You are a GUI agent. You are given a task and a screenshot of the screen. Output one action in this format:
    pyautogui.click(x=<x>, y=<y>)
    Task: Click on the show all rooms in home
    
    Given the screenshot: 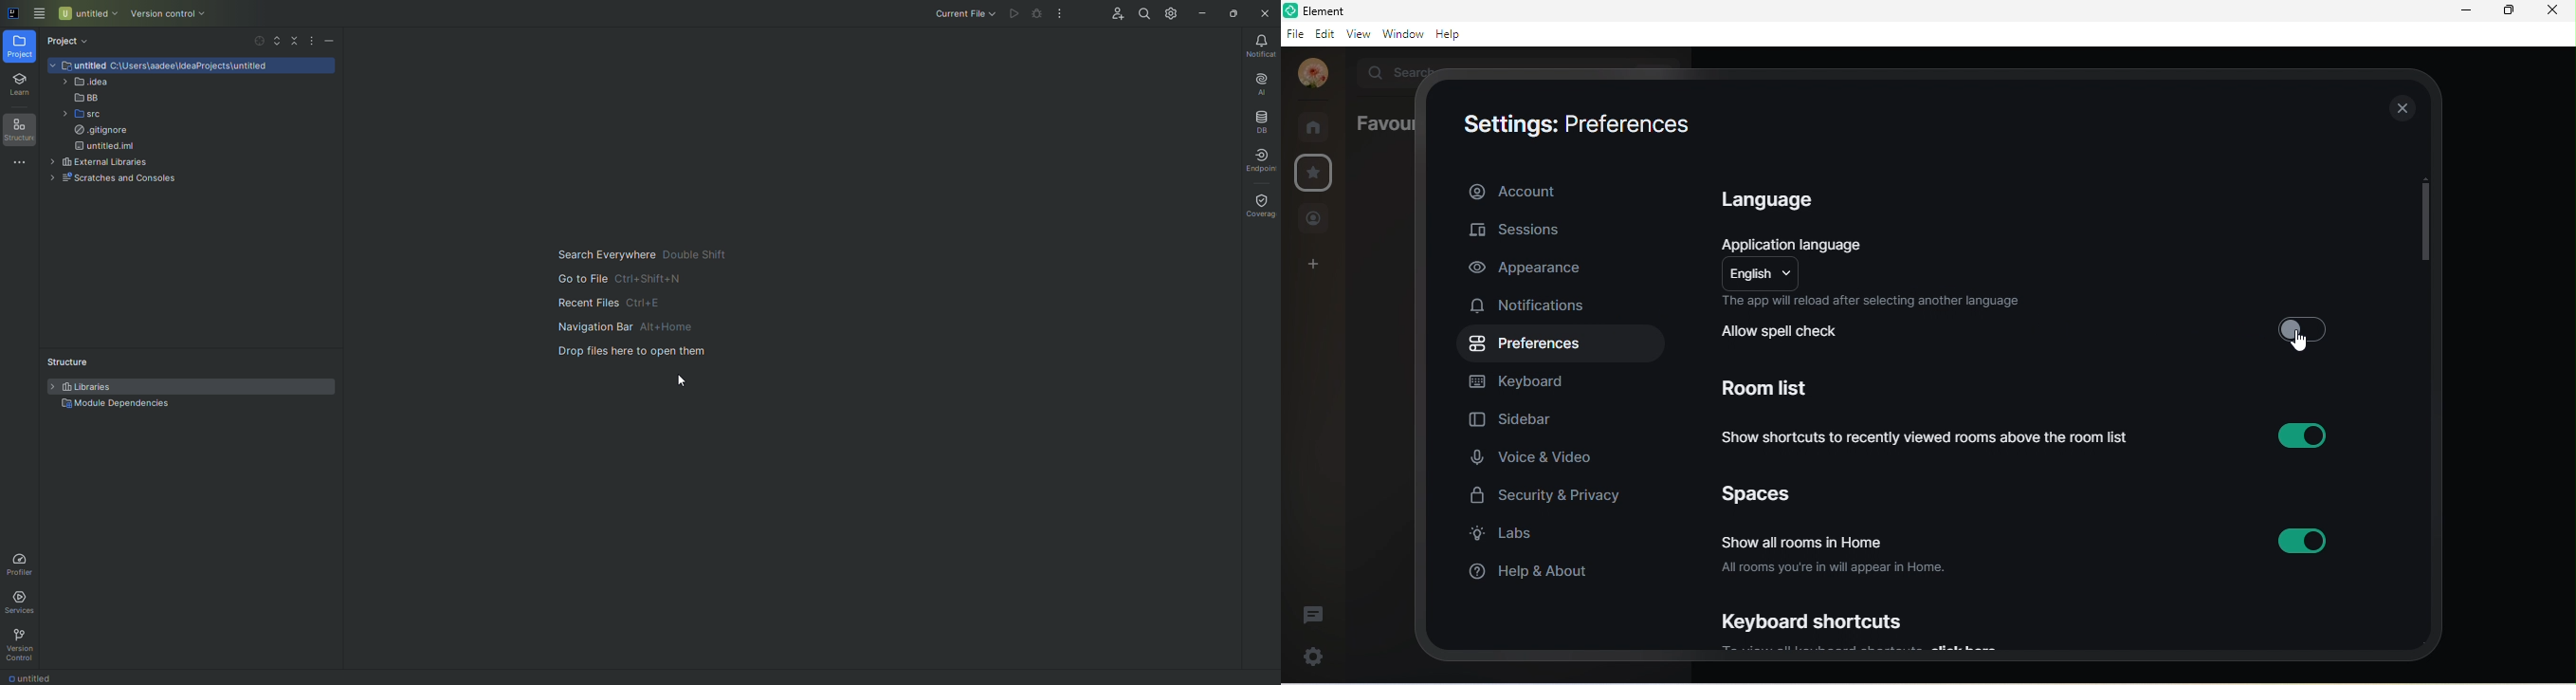 What is the action you would take?
    pyautogui.click(x=2034, y=539)
    